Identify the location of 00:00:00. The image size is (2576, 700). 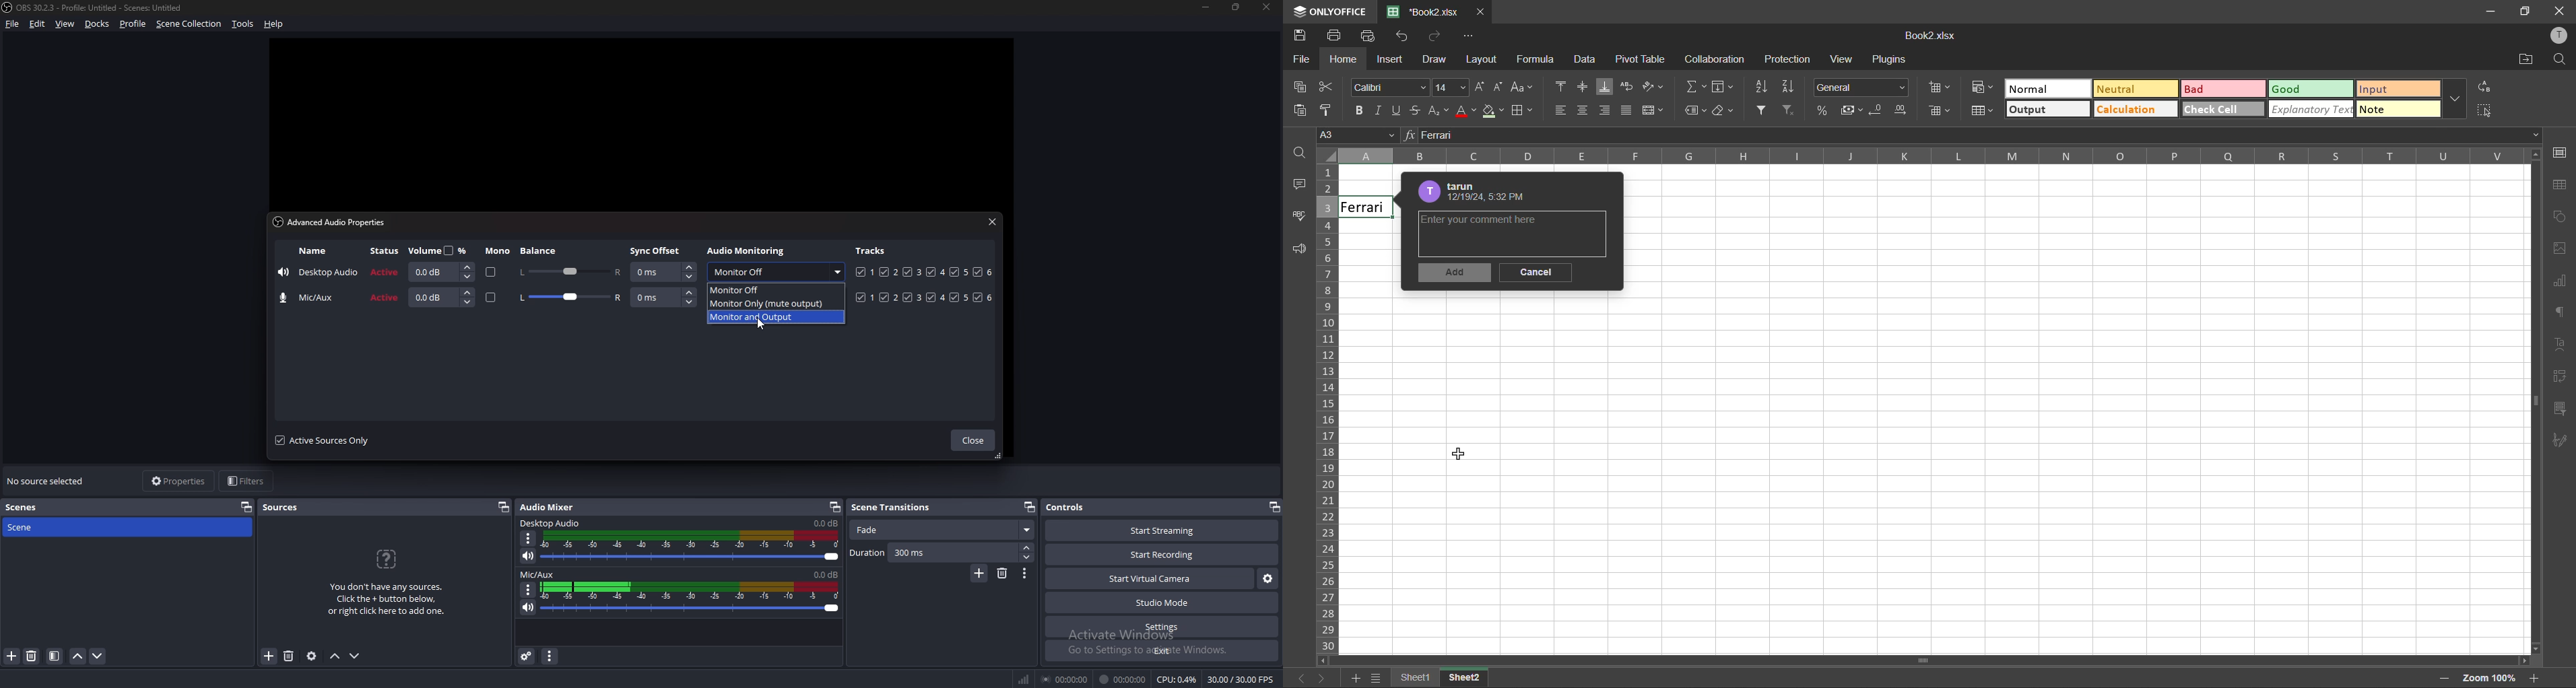
(1123, 680).